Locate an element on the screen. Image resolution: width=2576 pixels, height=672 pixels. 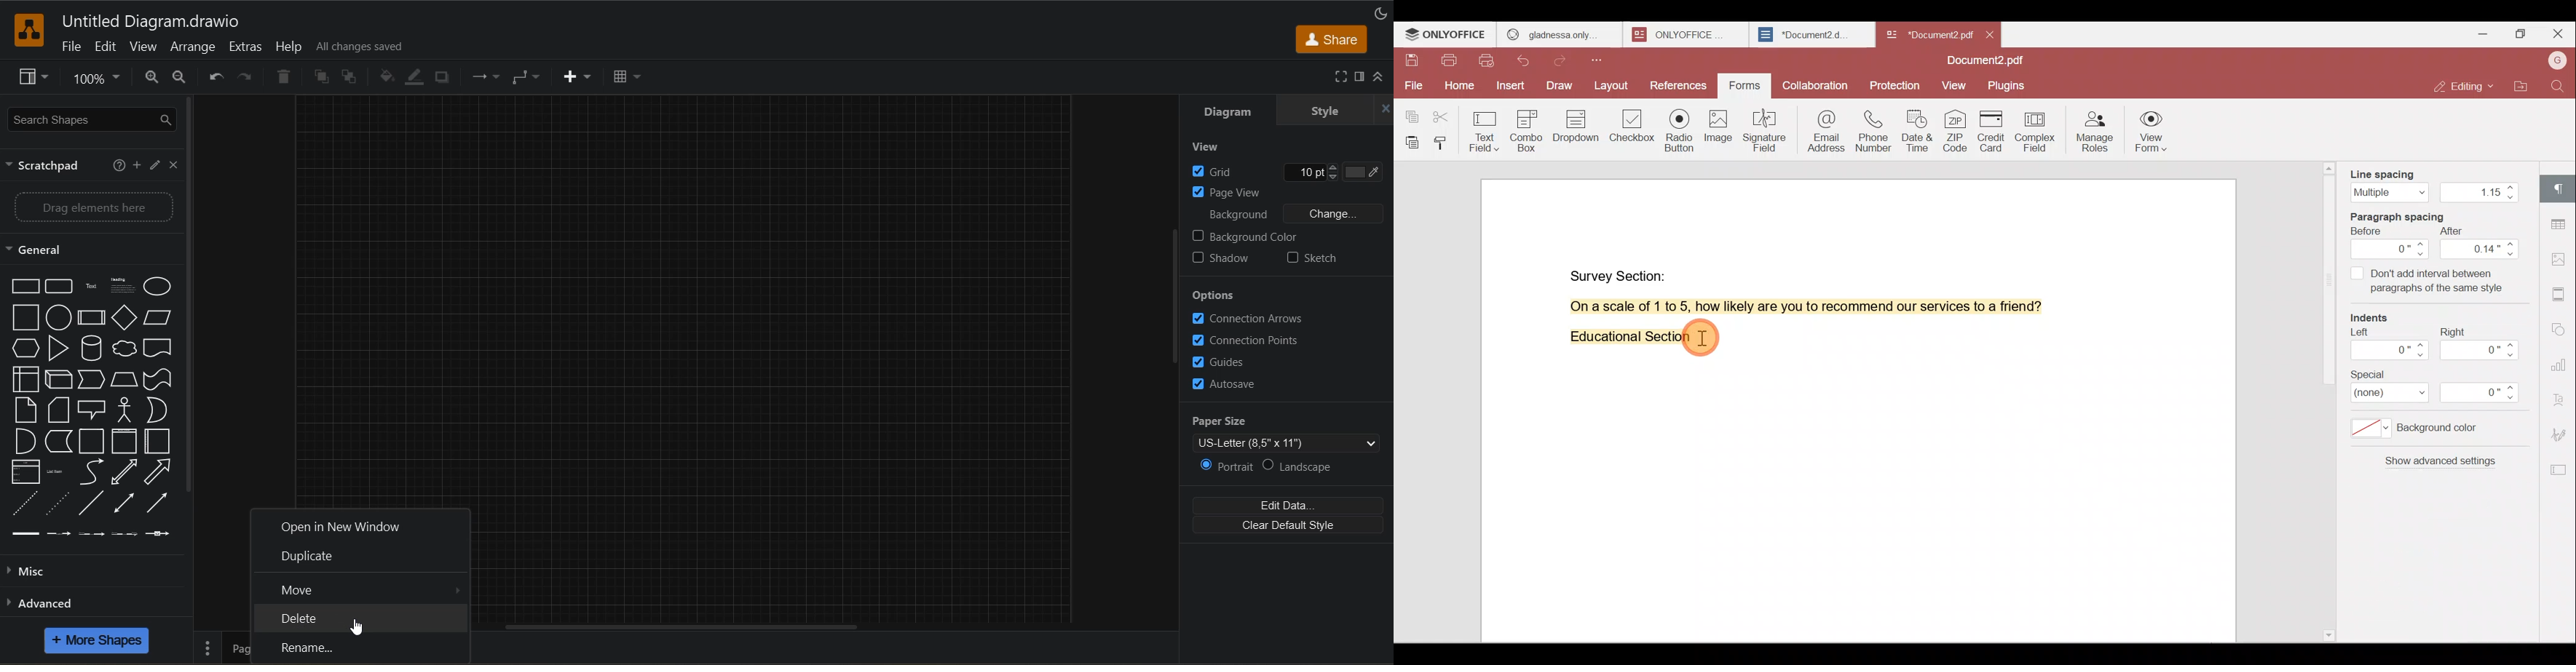
Find is located at coordinates (2561, 86).